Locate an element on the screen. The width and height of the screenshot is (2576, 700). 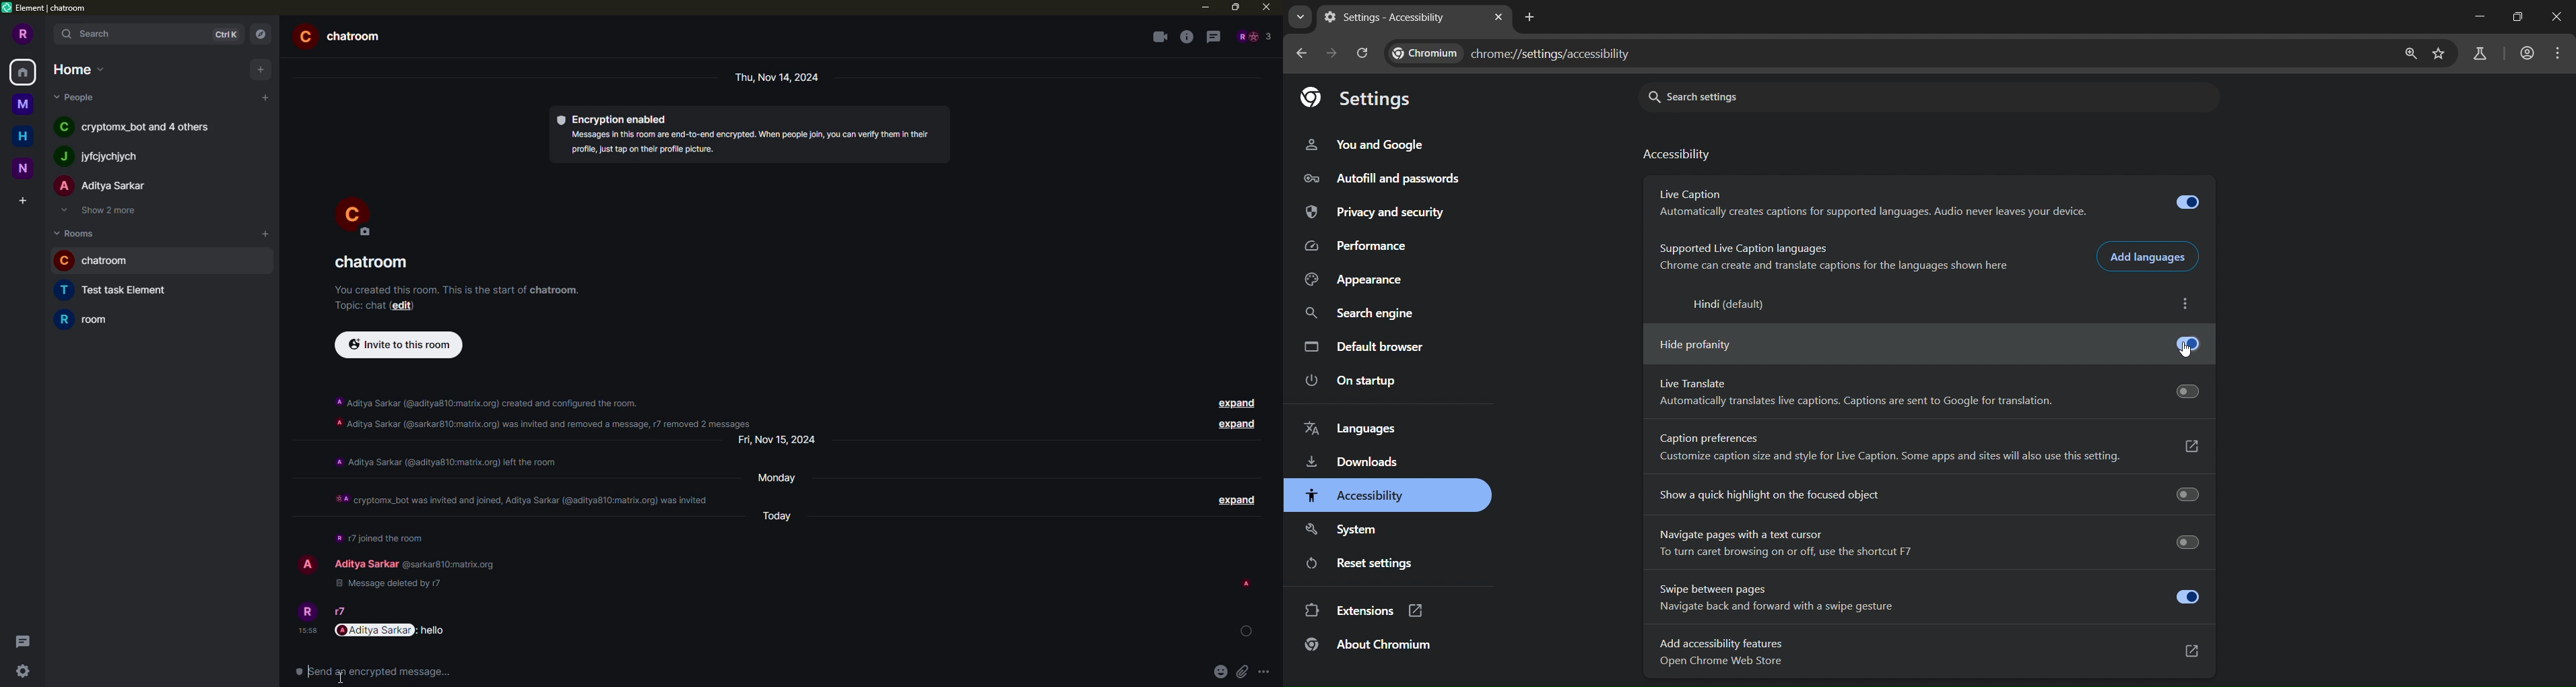
room is located at coordinates (382, 261).